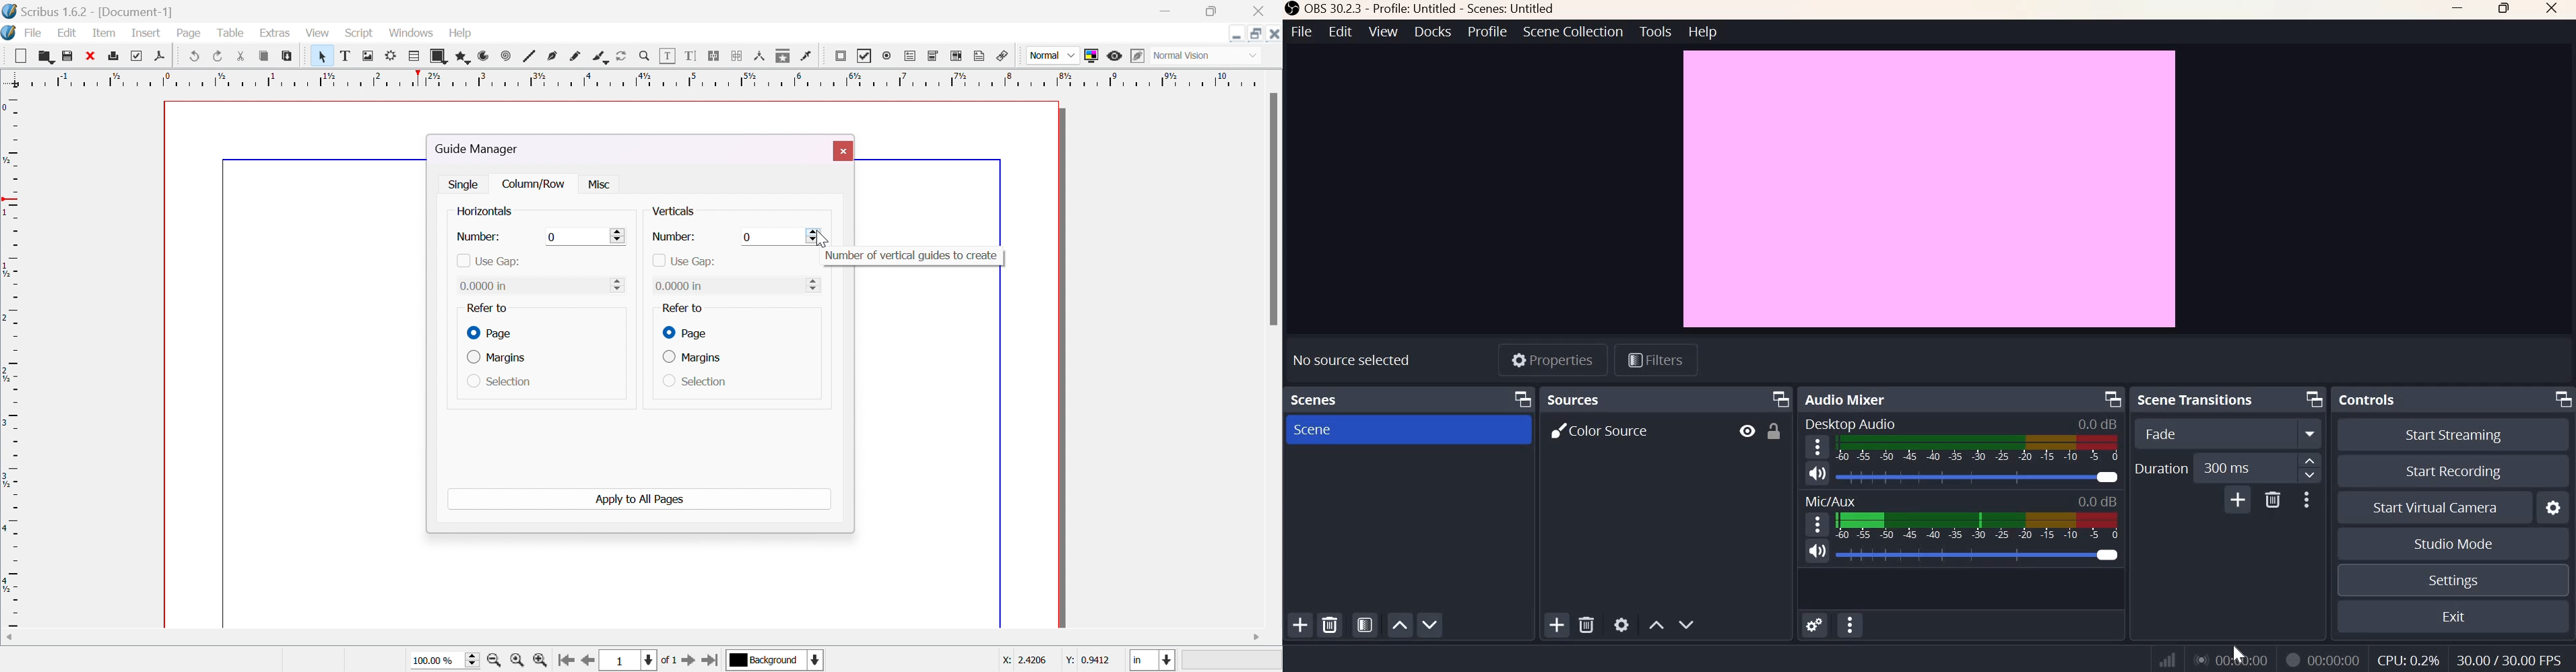  I want to click on No source selected, so click(1360, 357).